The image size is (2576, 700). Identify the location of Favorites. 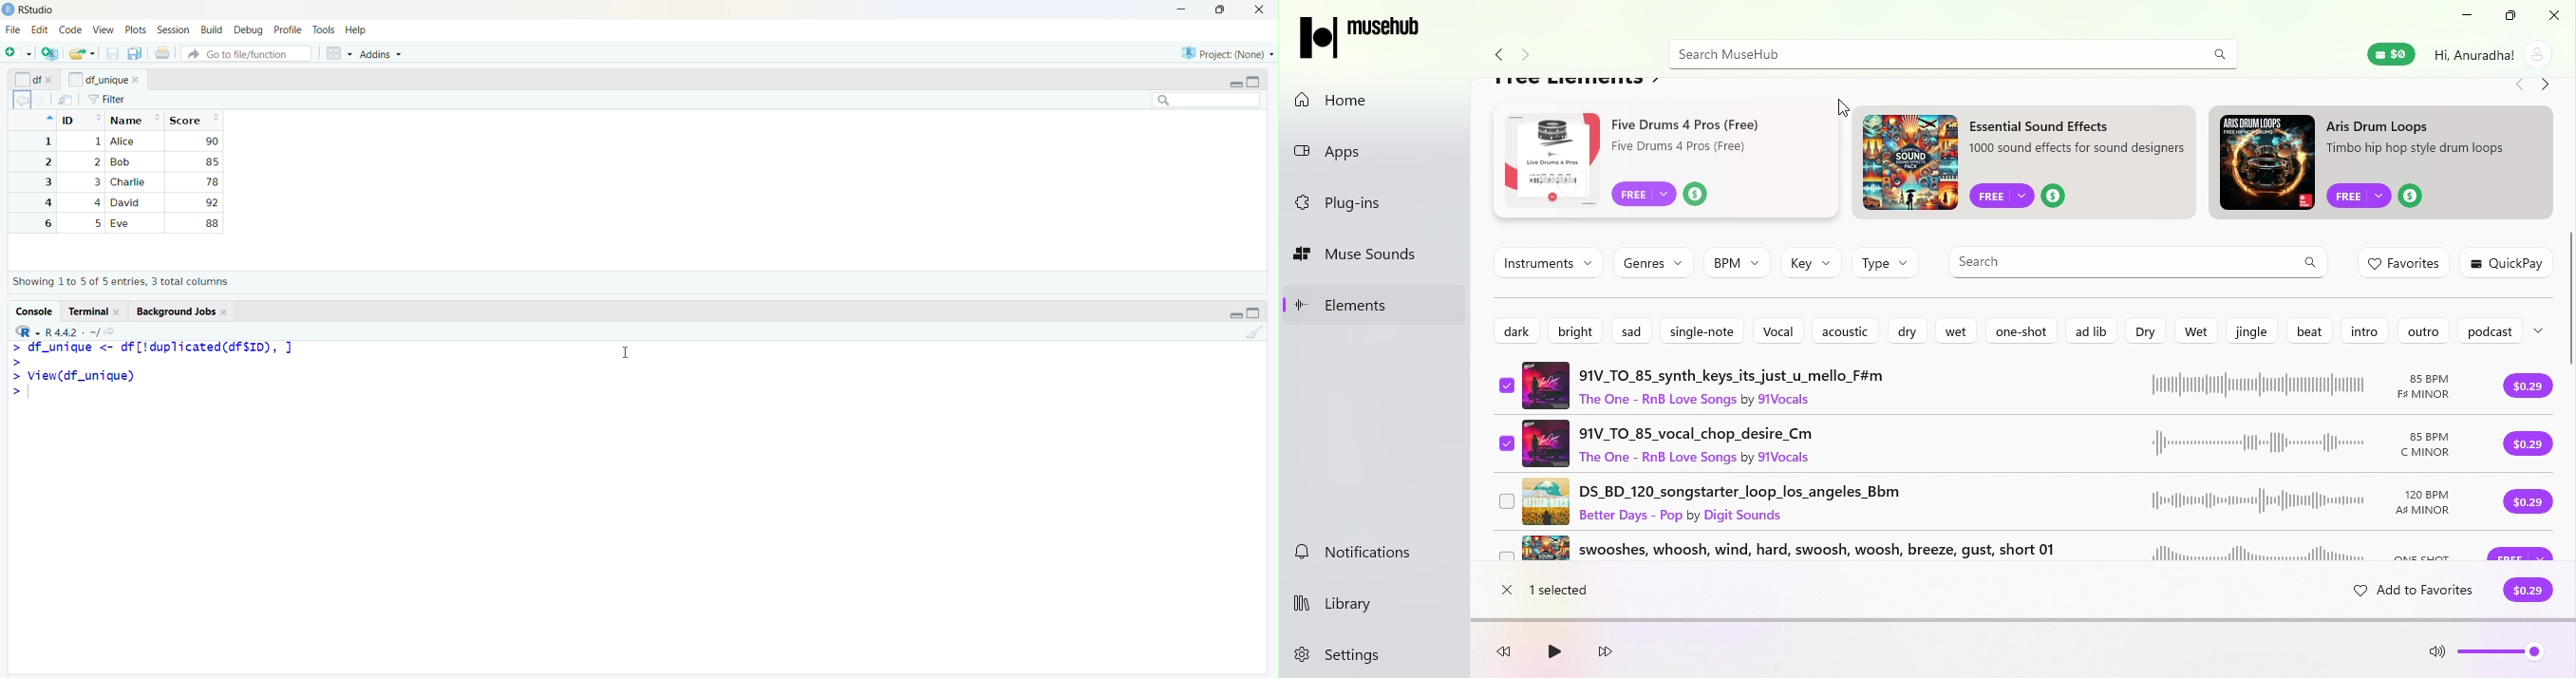
(2406, 264).